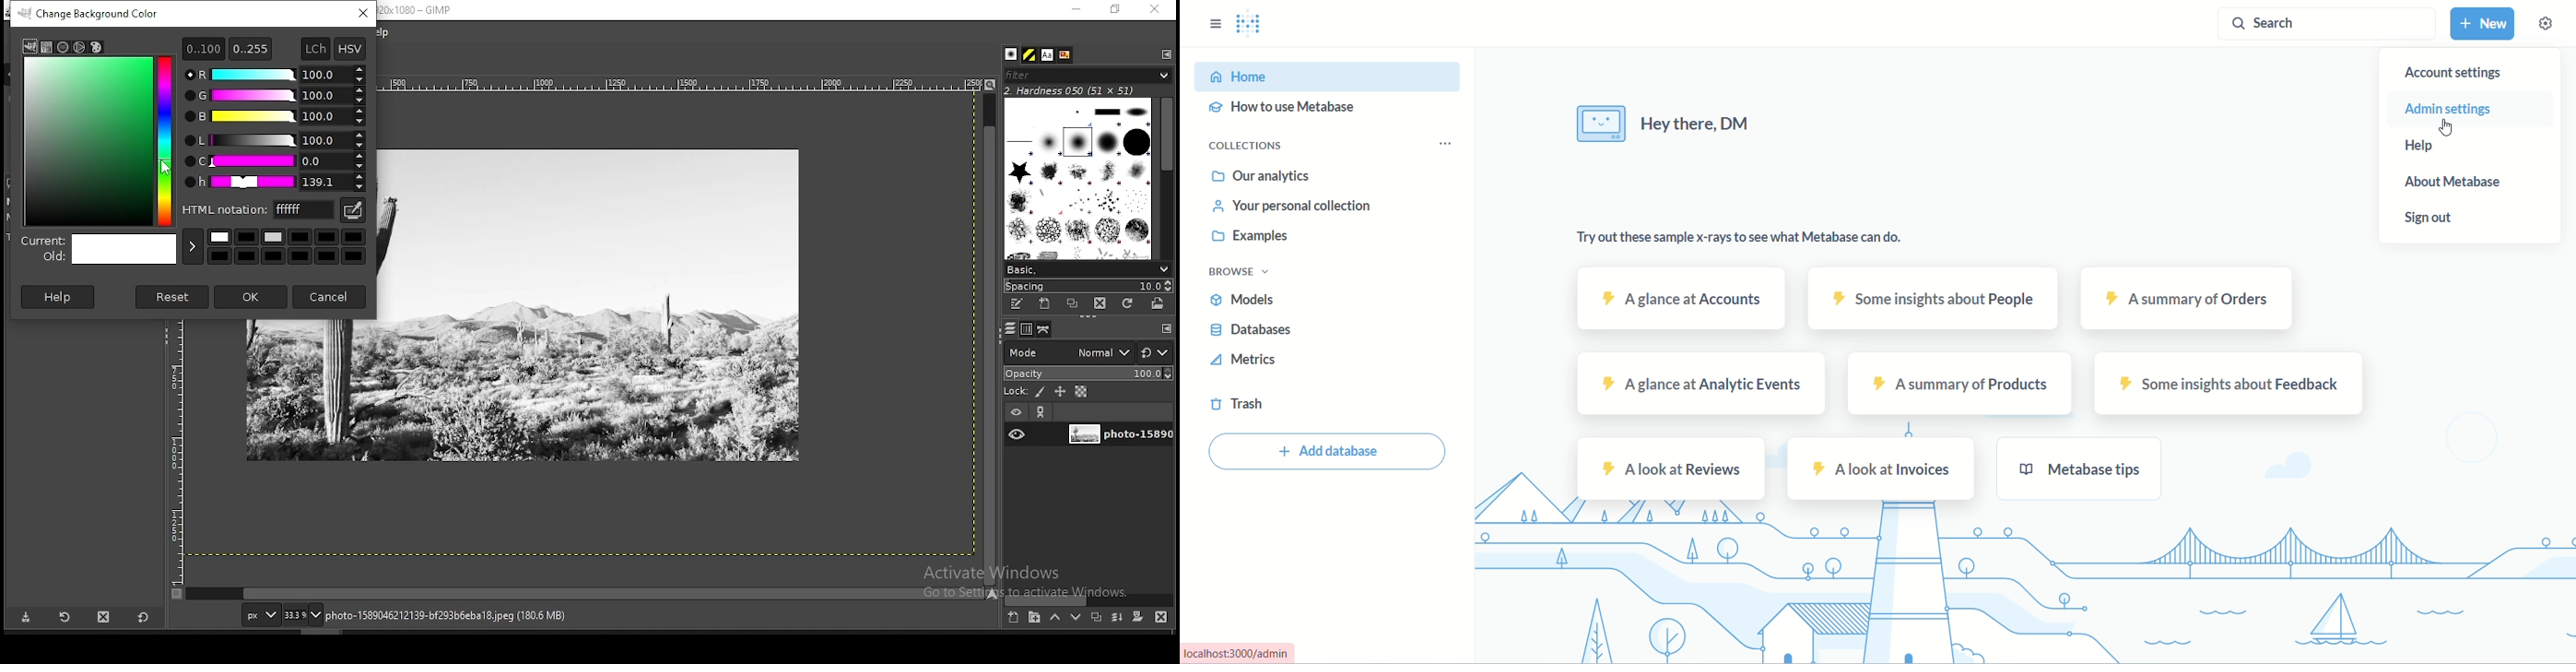 The image size is (2576, 672). What do you see at coordinates (2482, 24) in the screenshot?
I see `new` at bounding box center [2482, 24].